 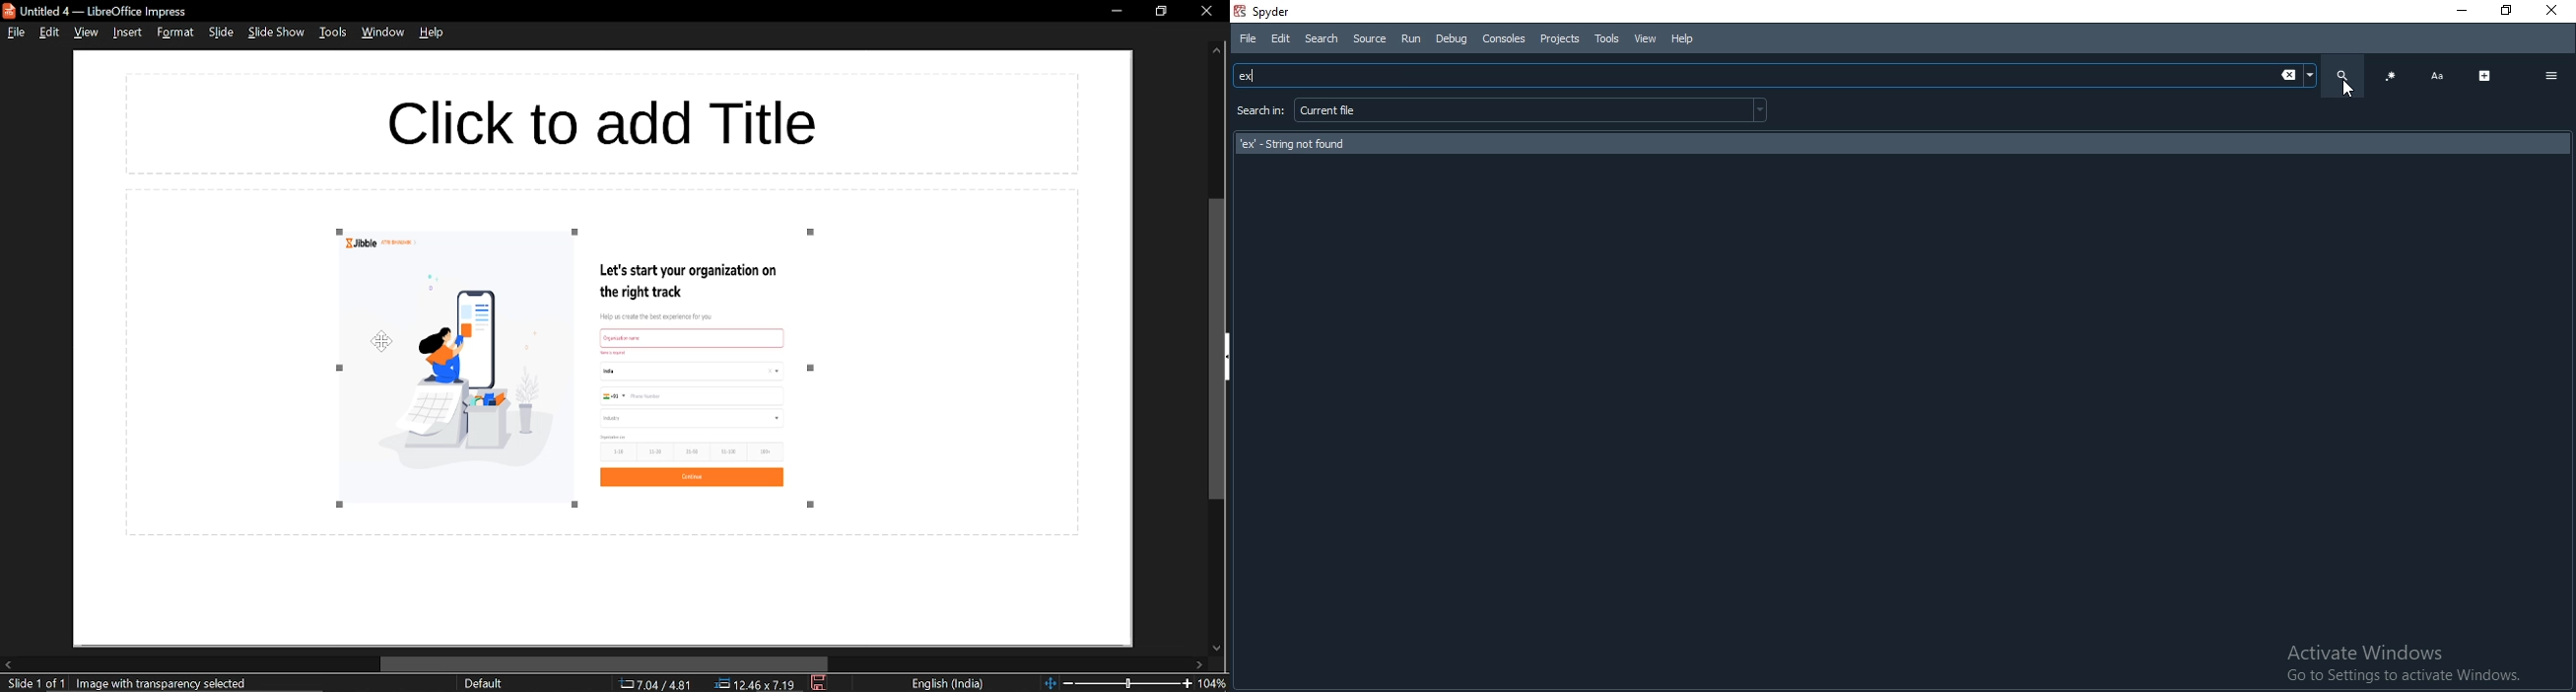 I want to click on Projects, so click(x=1559, y=38).